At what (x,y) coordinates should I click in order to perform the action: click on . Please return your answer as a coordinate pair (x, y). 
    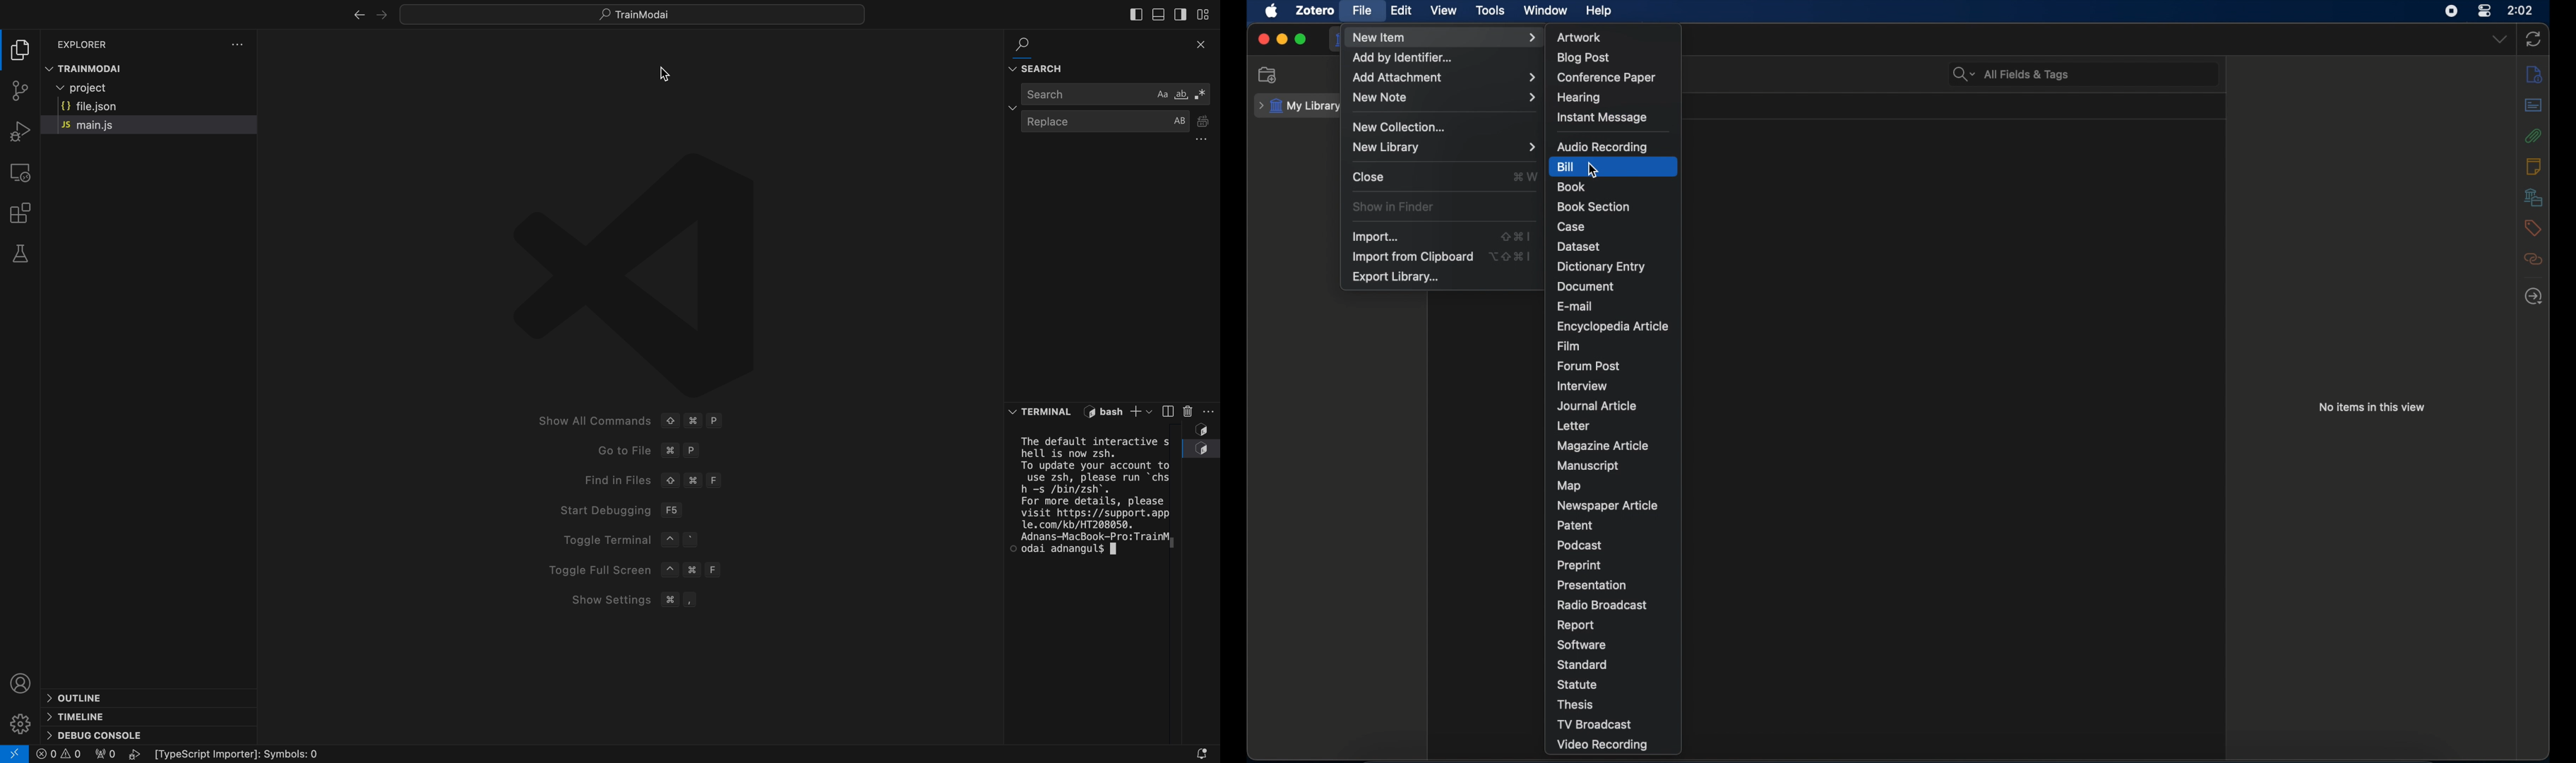
    Looking at the image, I should click on (1201, 442).